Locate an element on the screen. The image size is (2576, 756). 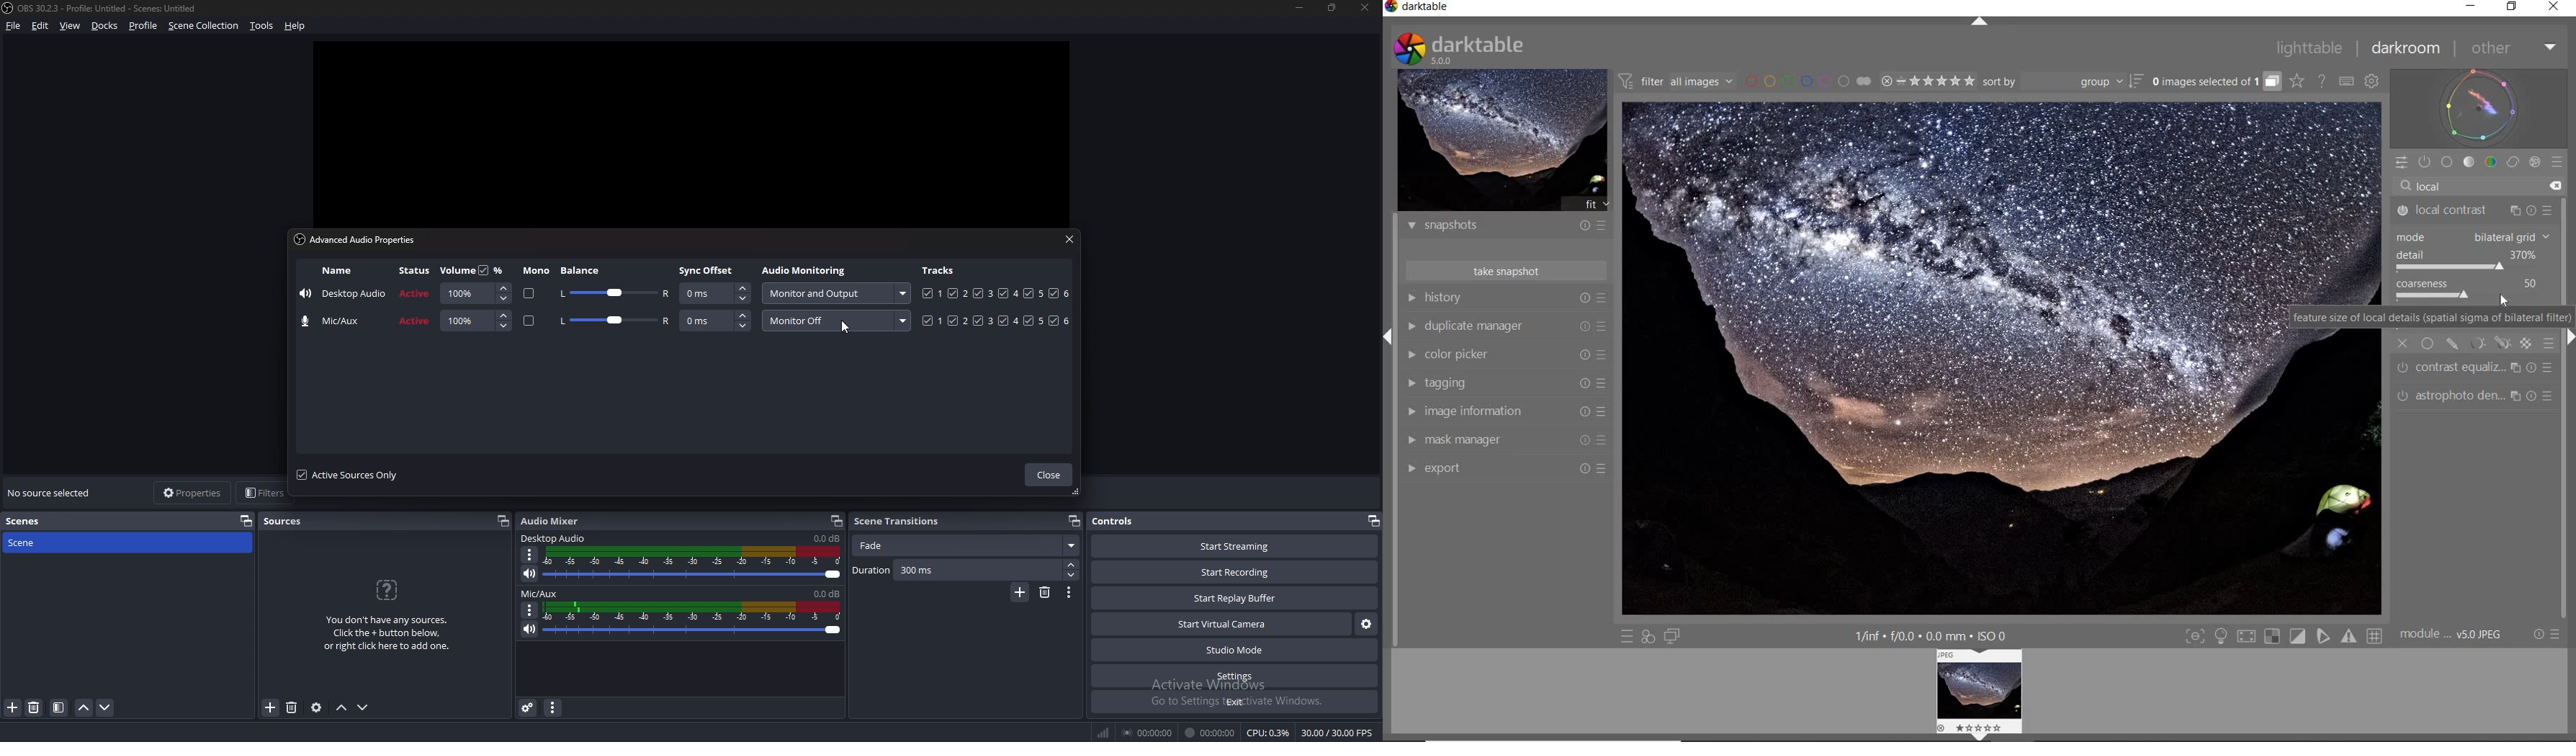
Presets and preferences is located at coordinates (1604, 323).